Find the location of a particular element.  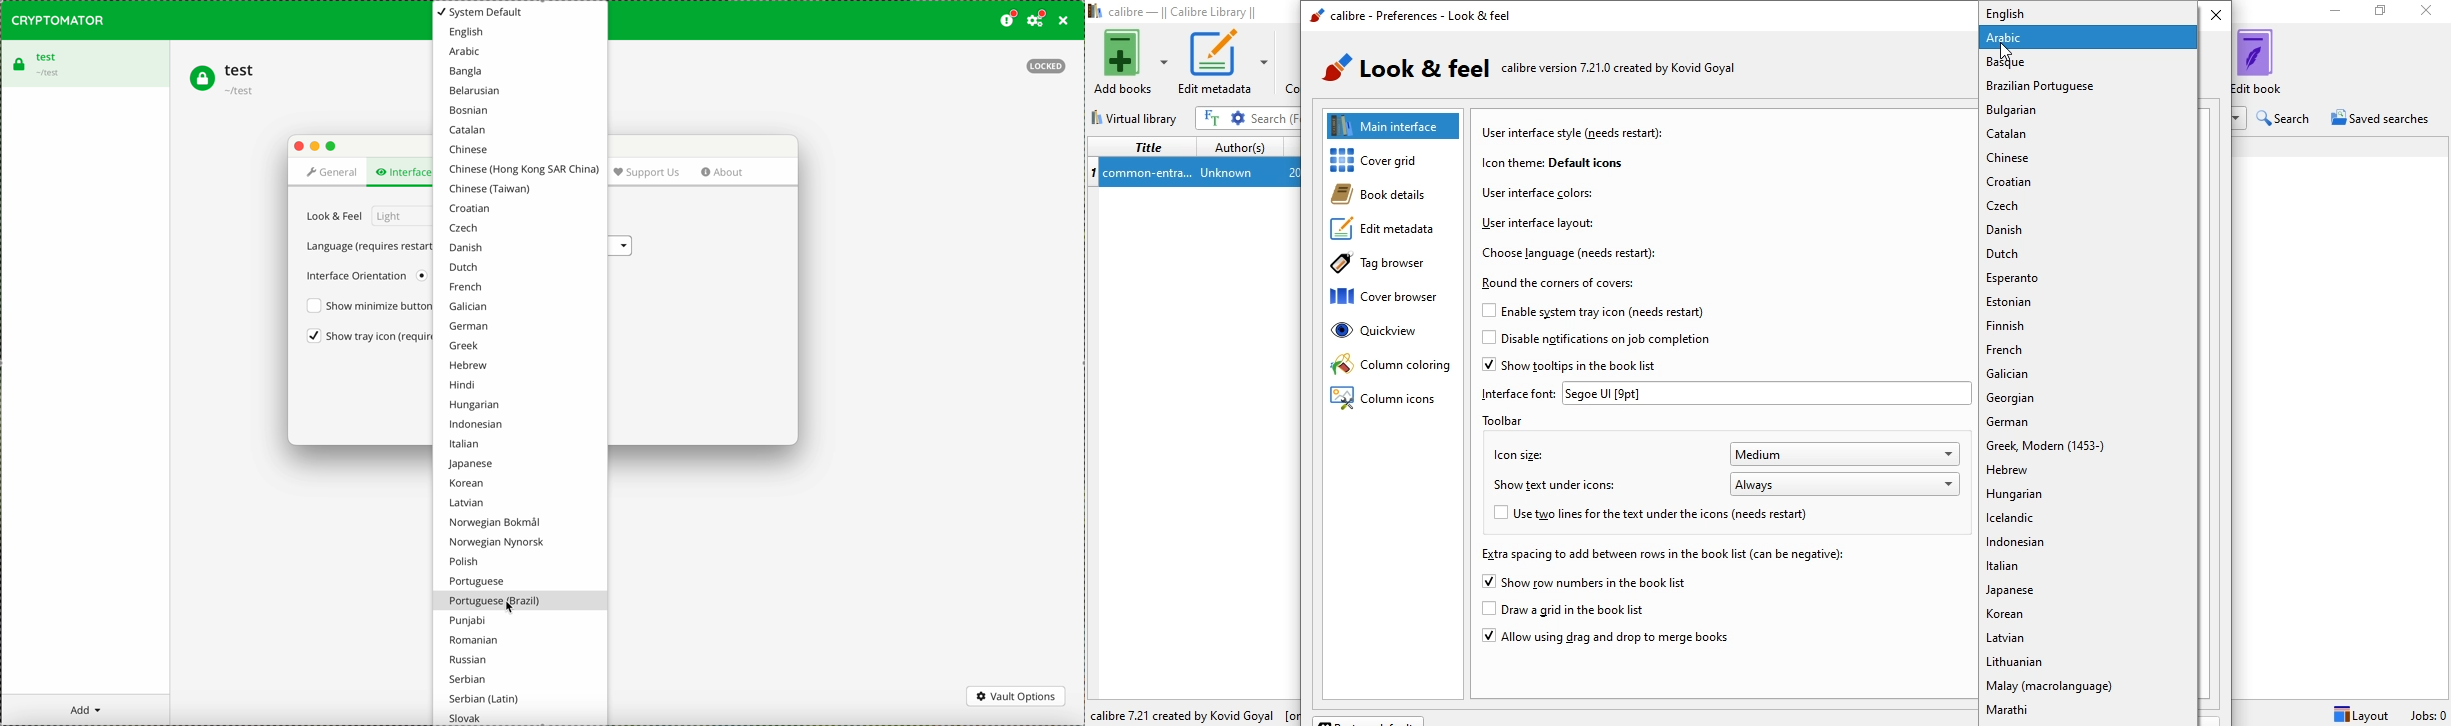

korean is located at coordinates (2085, 617).